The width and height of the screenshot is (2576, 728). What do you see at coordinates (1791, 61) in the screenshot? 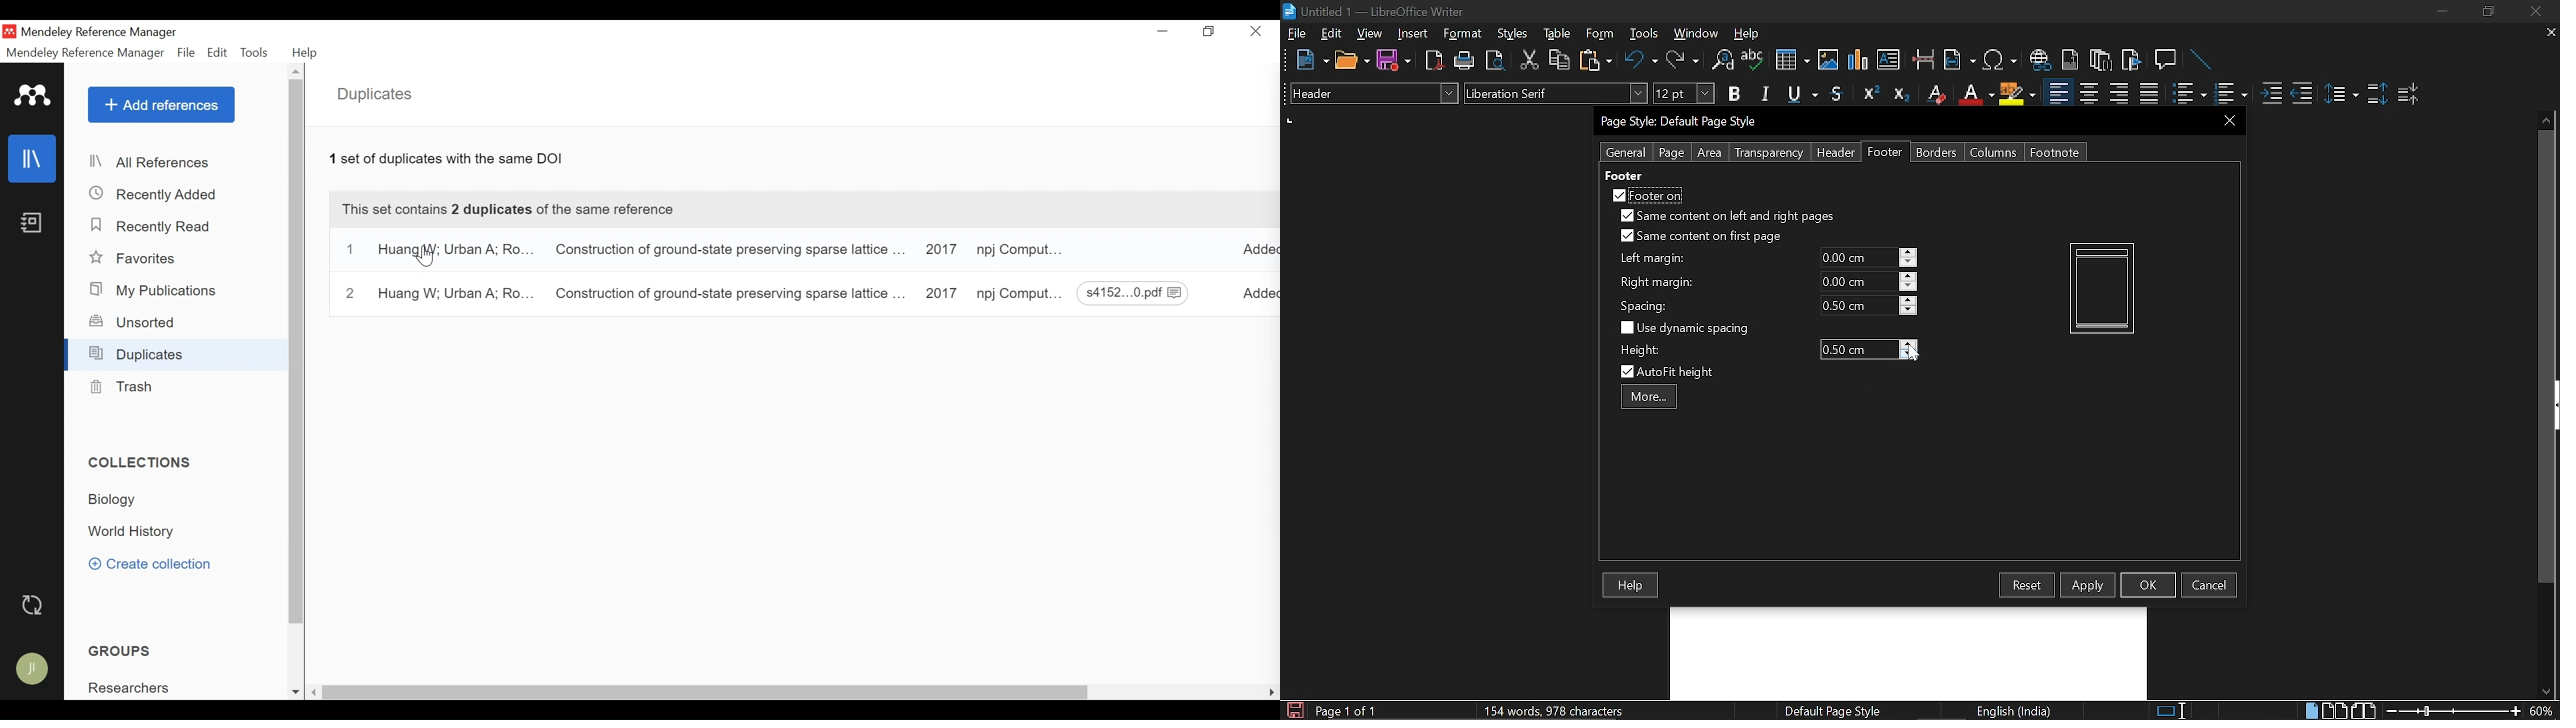
I see `Insert table` at bounding box center [1791, 61].